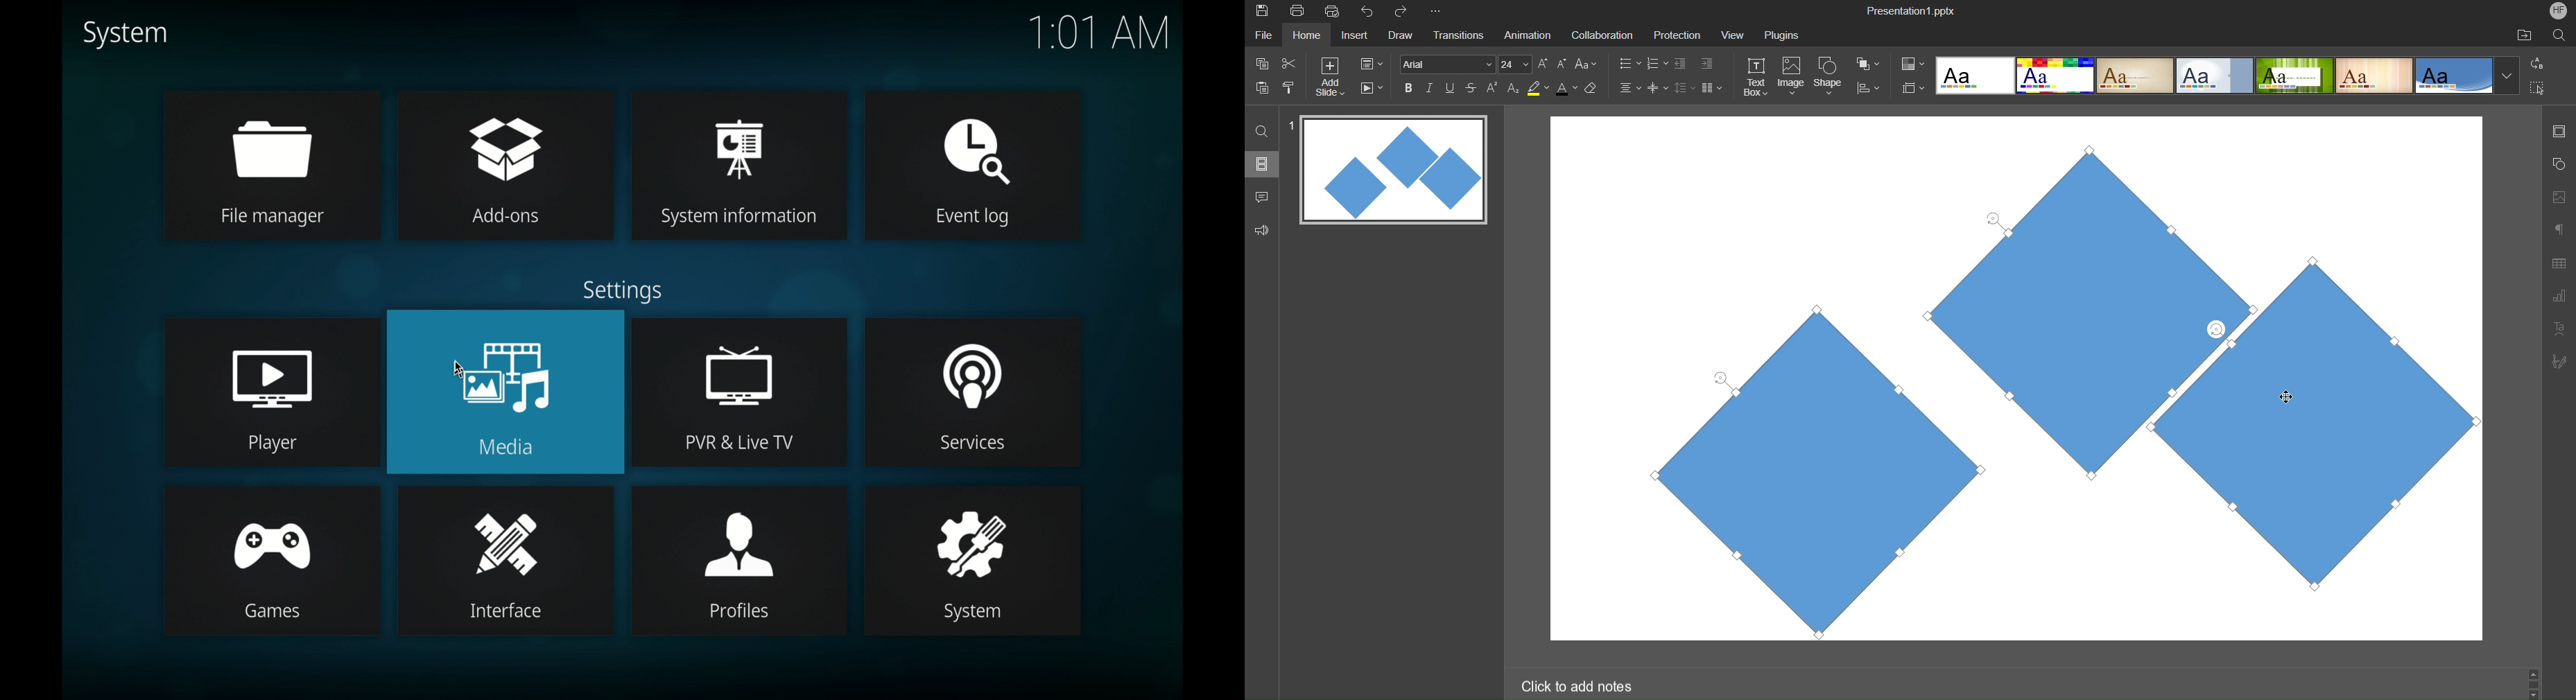 The height and width of the screenshot is (700, 2576). I want to click on Columns, so click(1713, 87).